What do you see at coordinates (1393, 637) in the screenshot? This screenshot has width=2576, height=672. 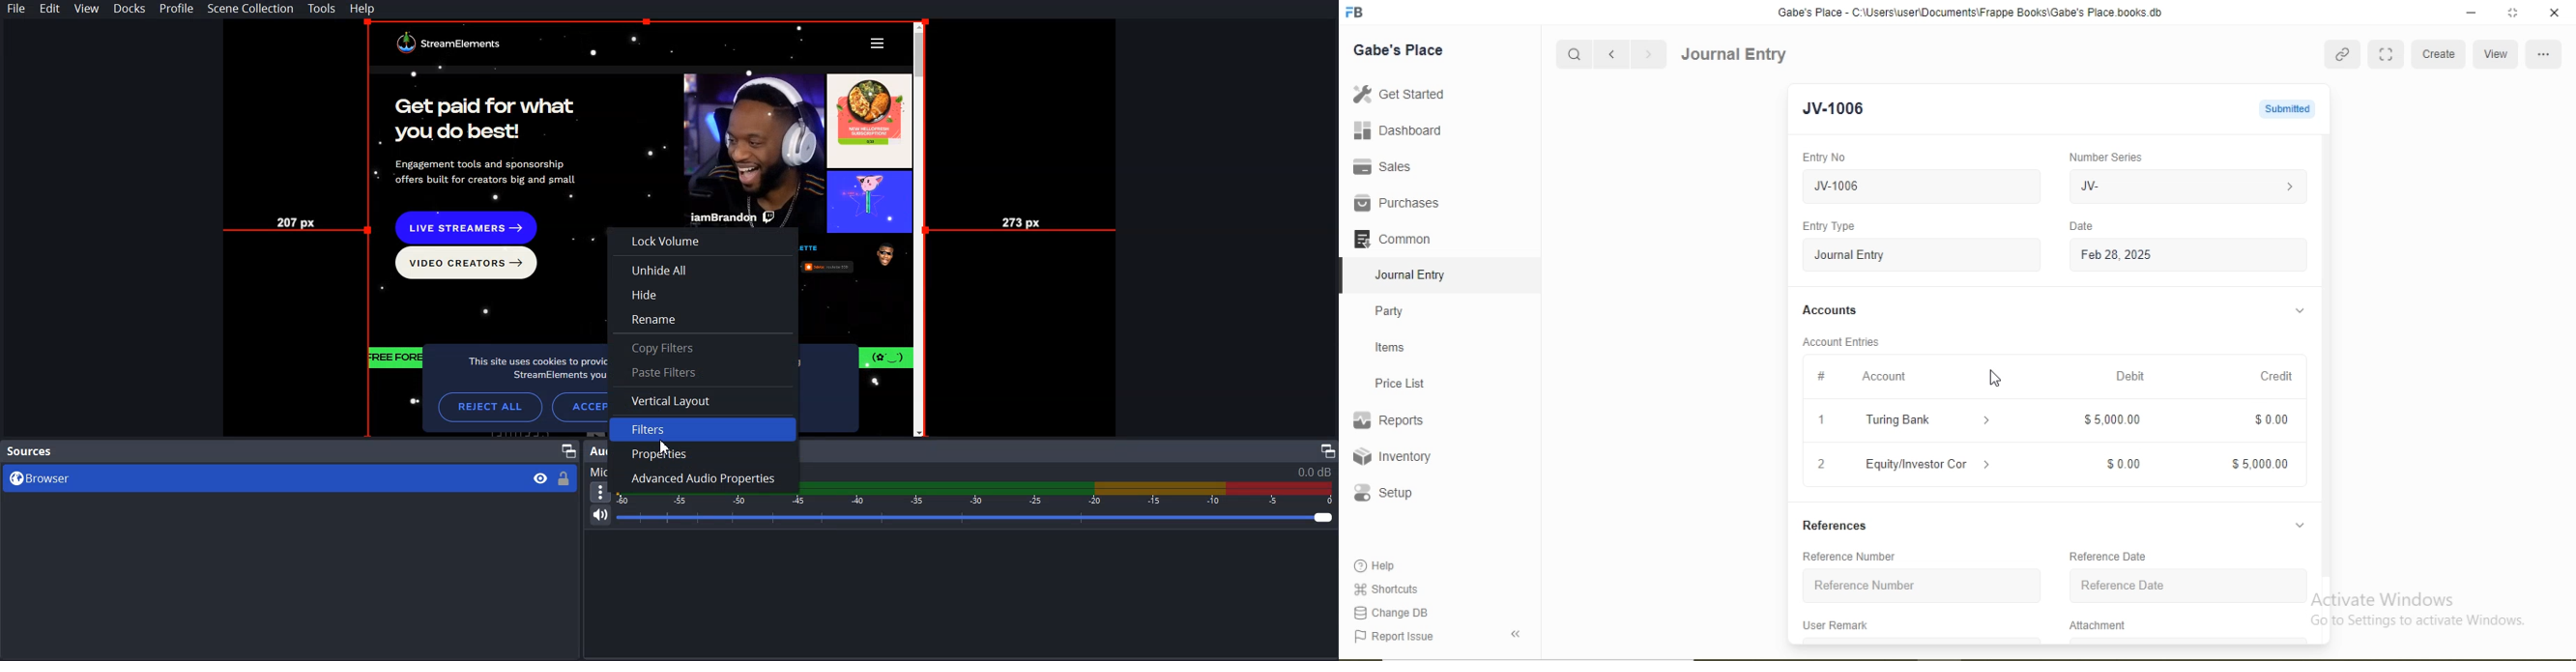 I see `Report Issue` at bounding box center [1393, 637].